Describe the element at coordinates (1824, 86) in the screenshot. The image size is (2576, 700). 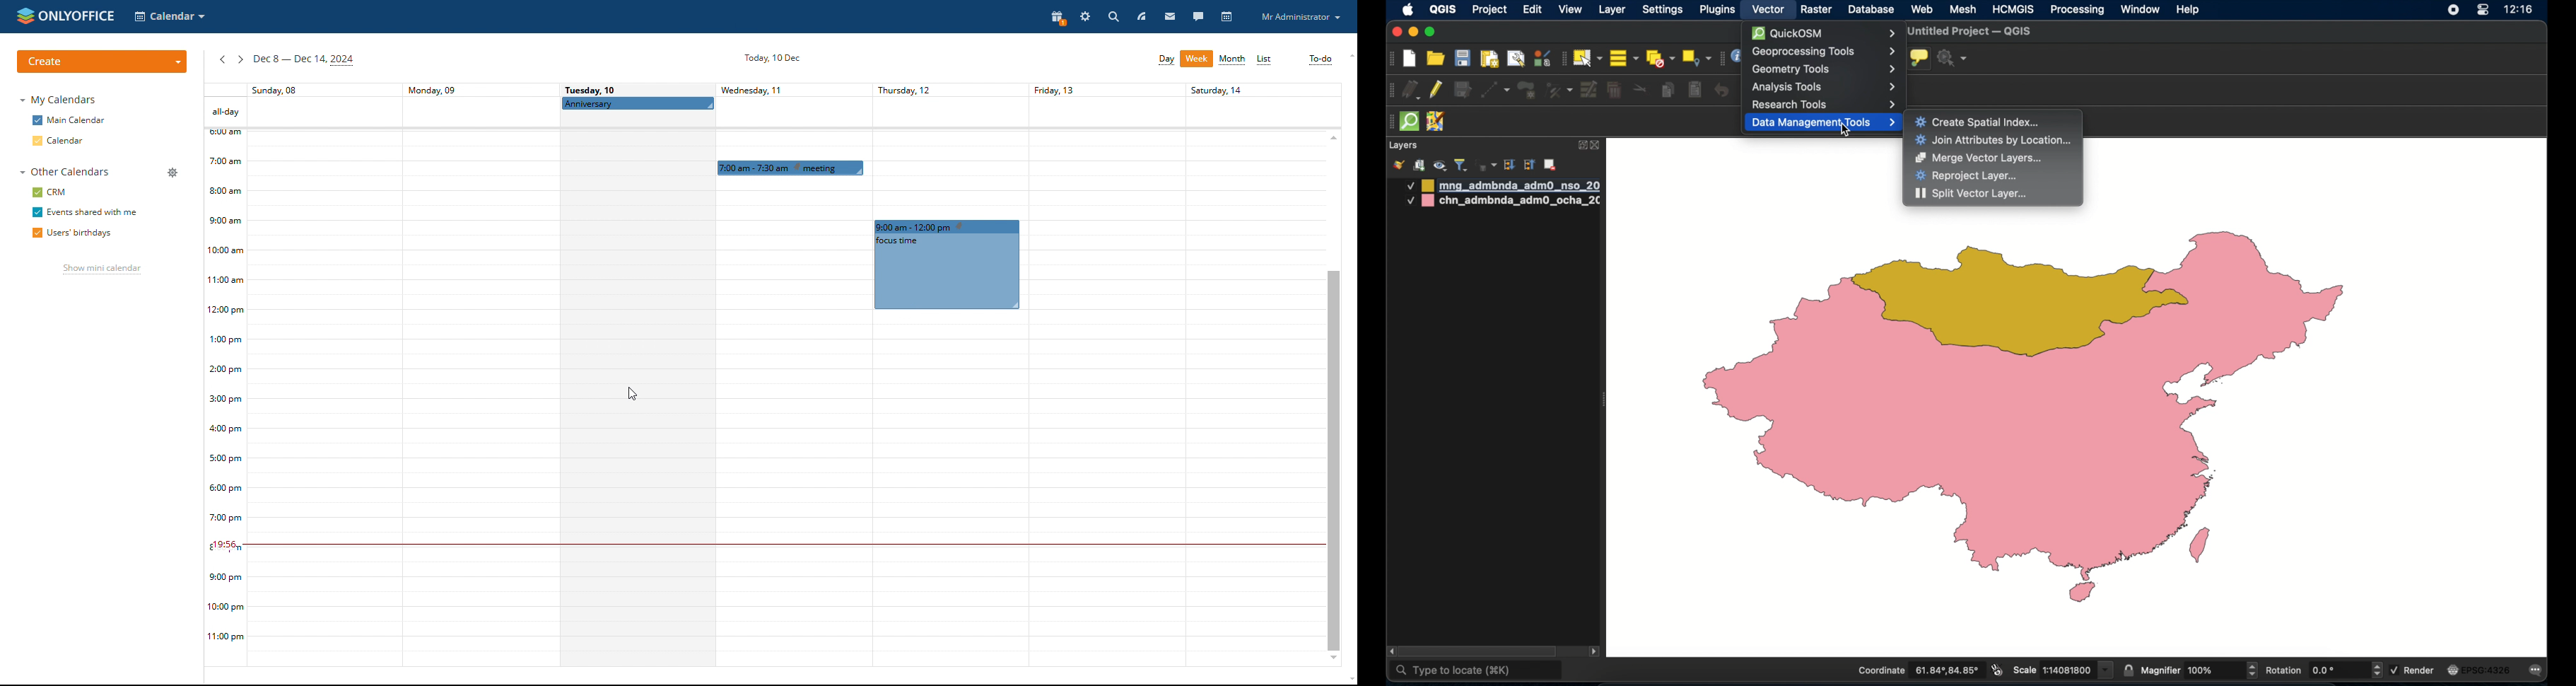
I see `analysis tools` at that location.